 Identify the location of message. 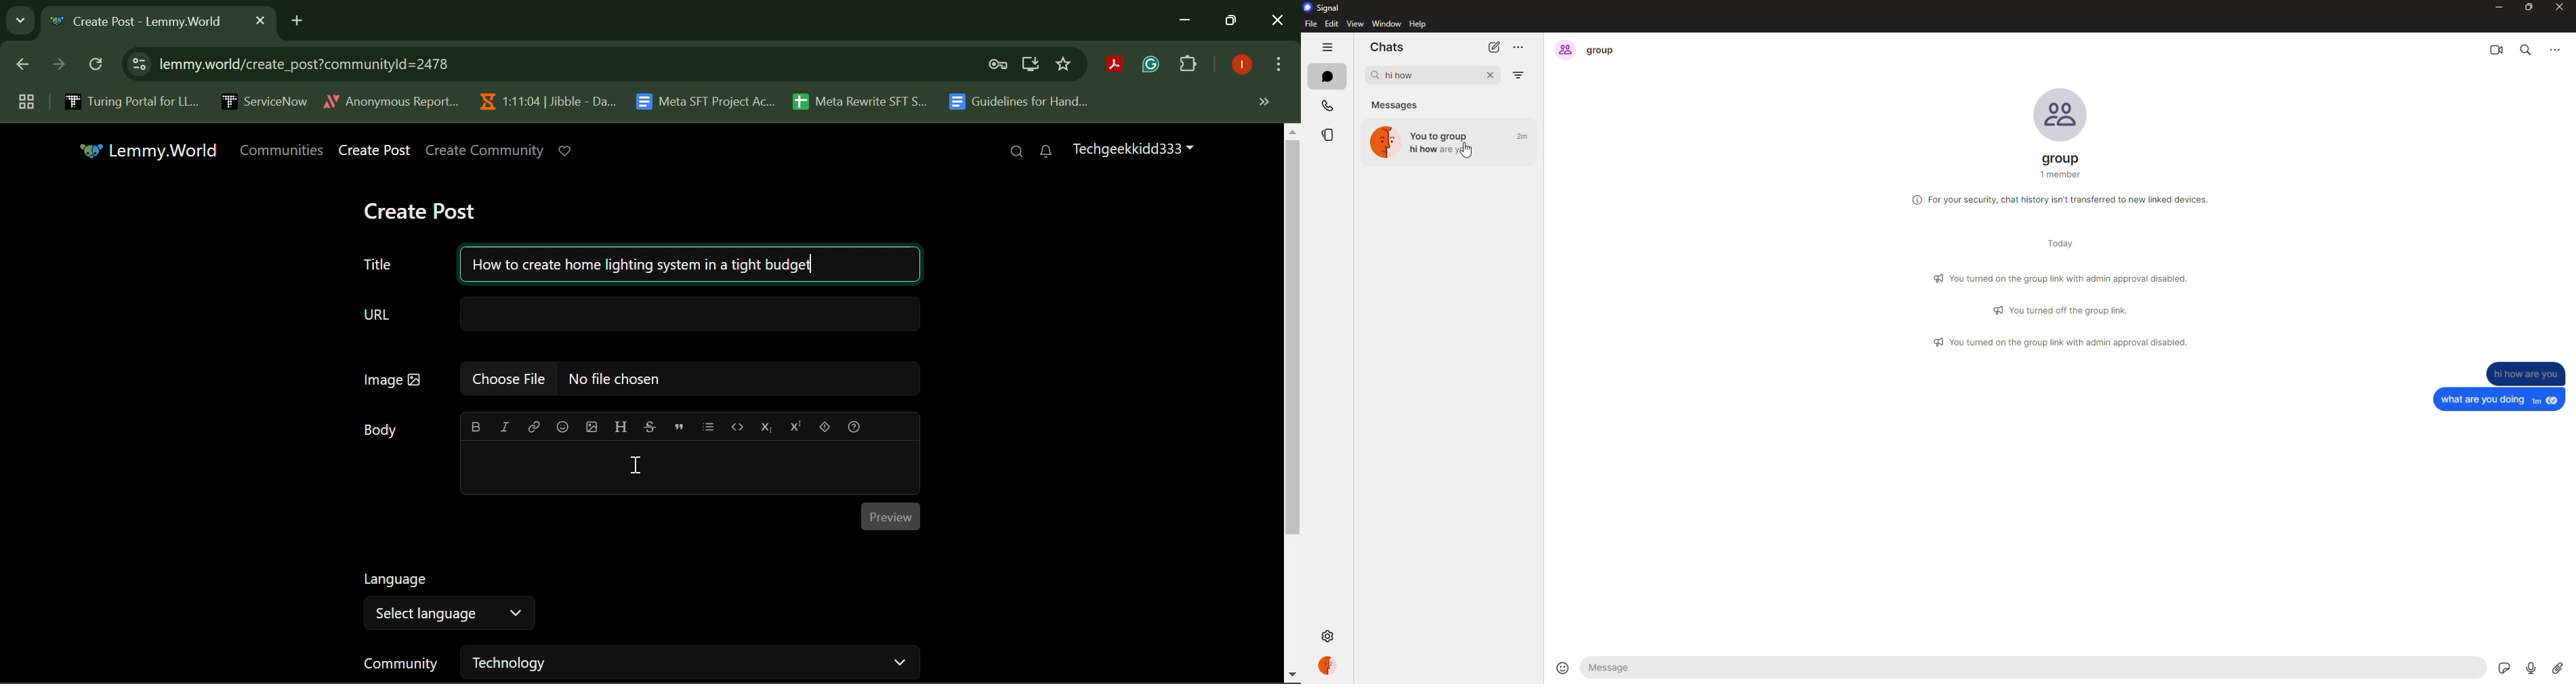
(2525, 373).